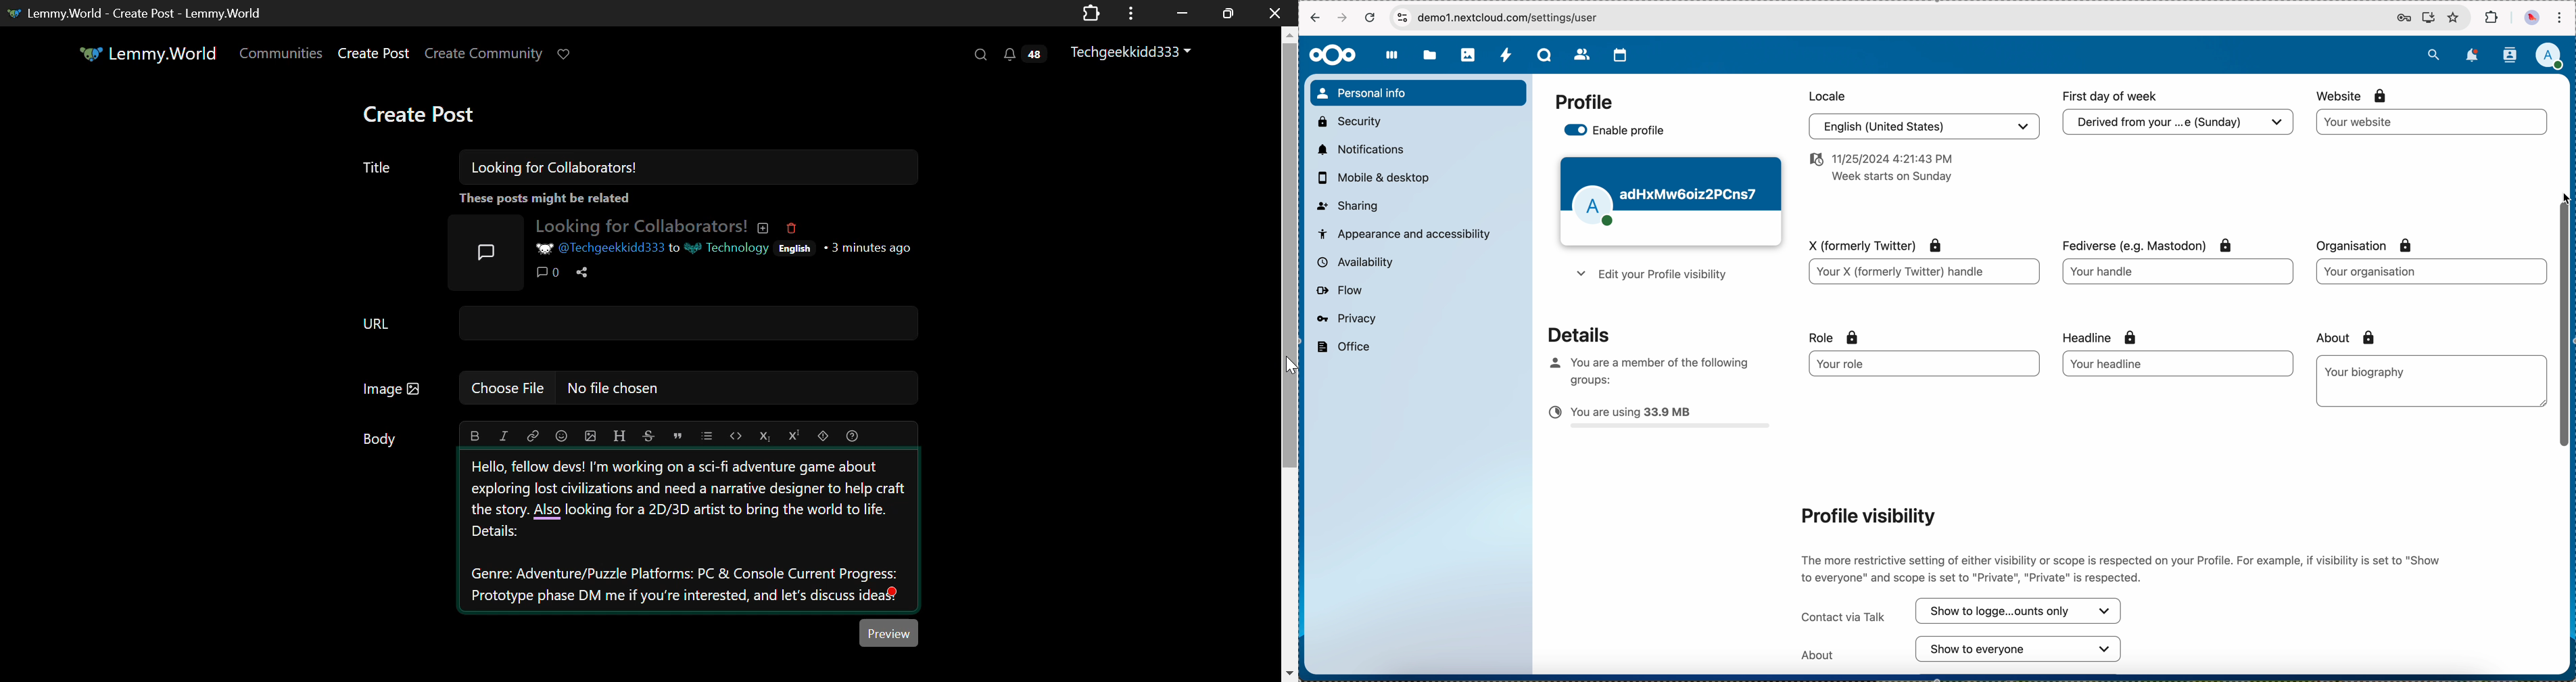 The height and width of the screenshot is (700, 2576). Describe the element at coordinates (2371, 245) in the screenshot. I see `organisation` at that location.